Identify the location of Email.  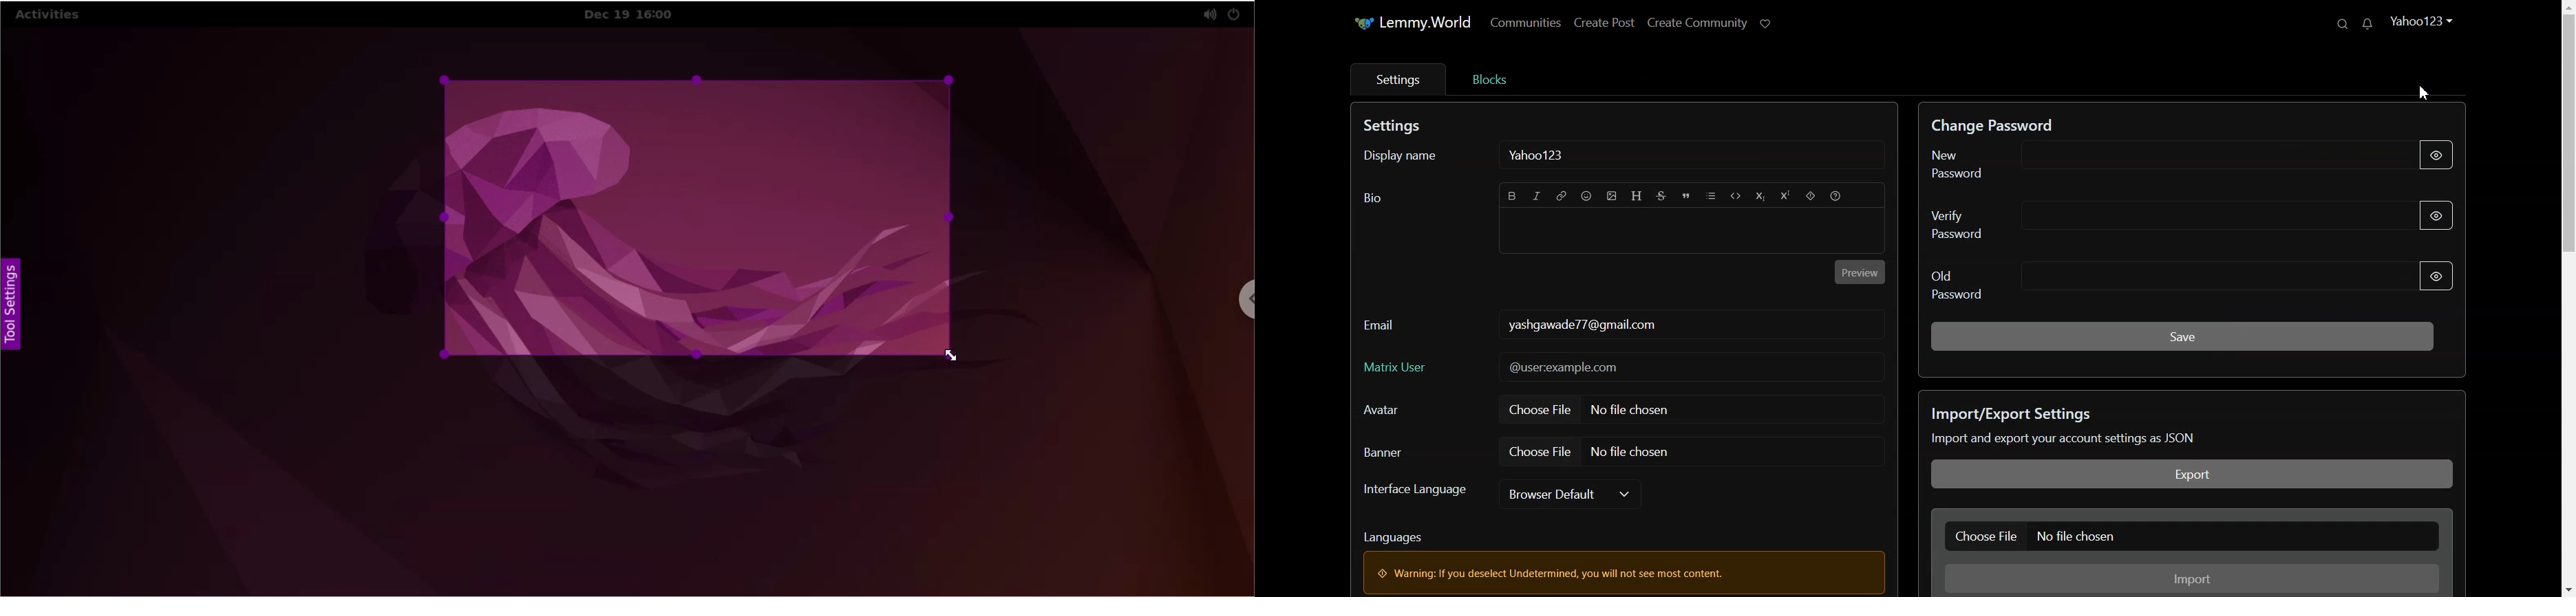
(1387, 325).